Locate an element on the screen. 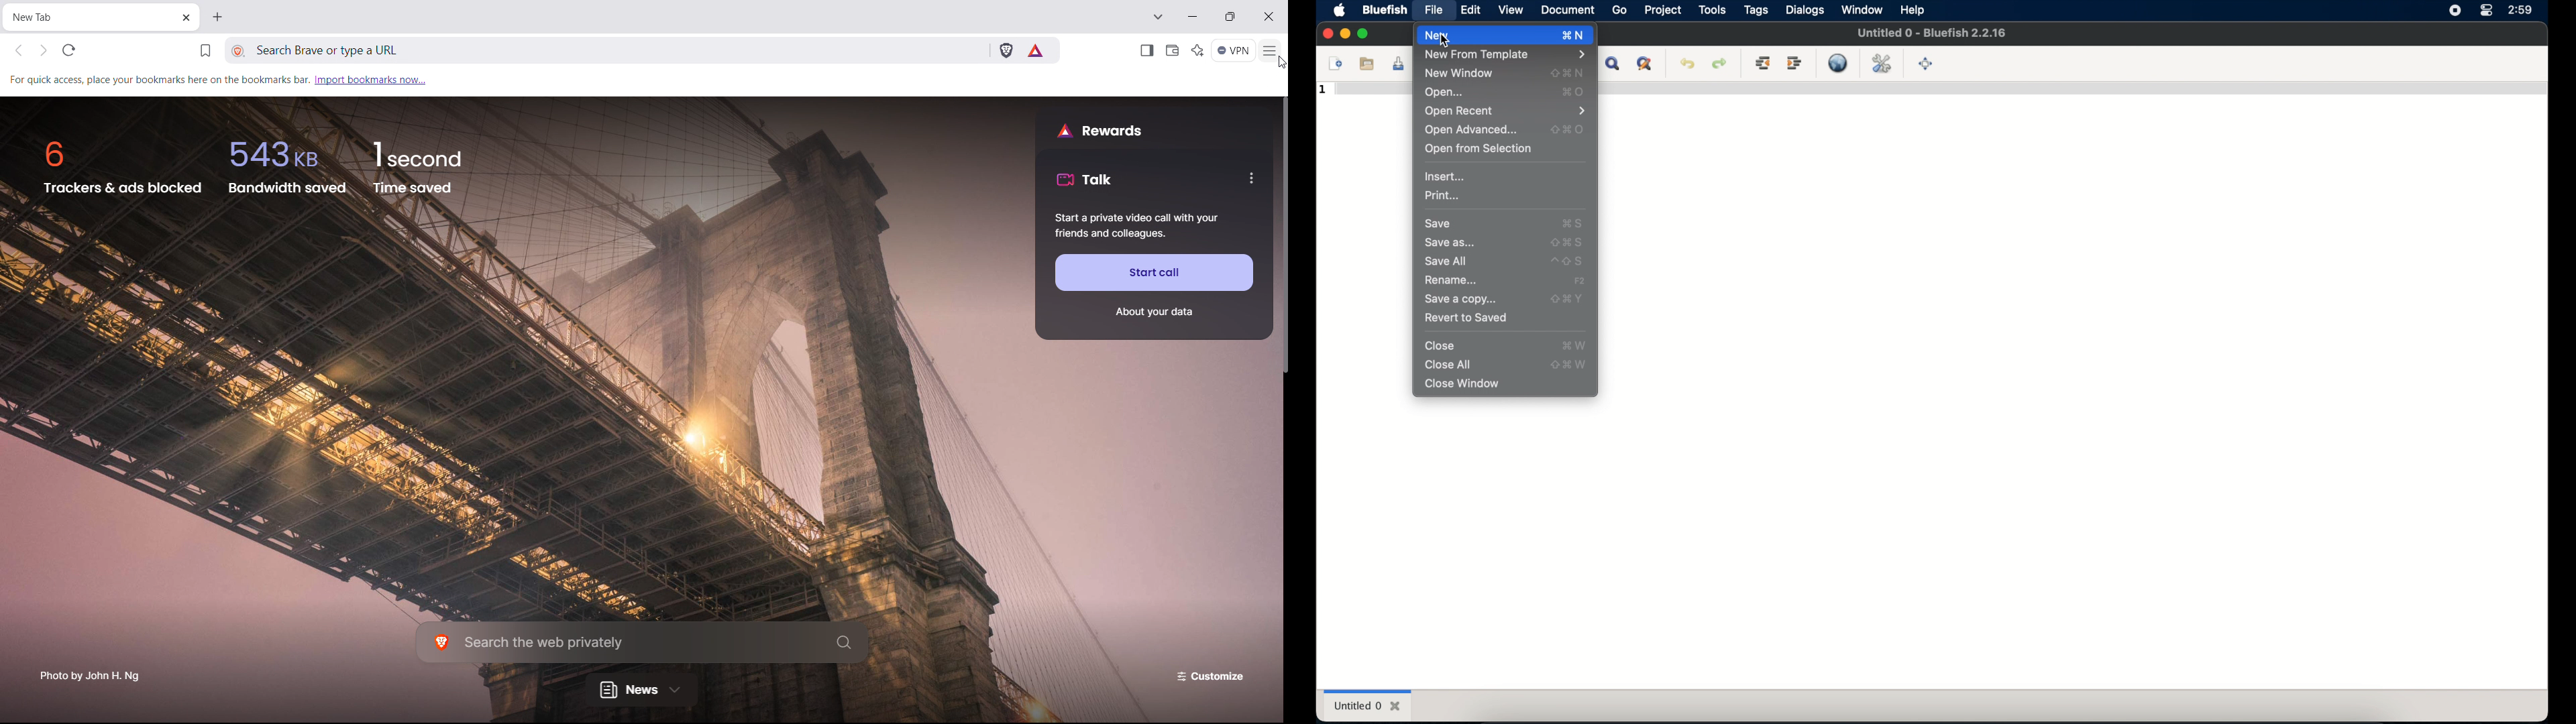 The height and width of the screenshot is (728, 2576). about your data is located at coordinates (1154, 312).